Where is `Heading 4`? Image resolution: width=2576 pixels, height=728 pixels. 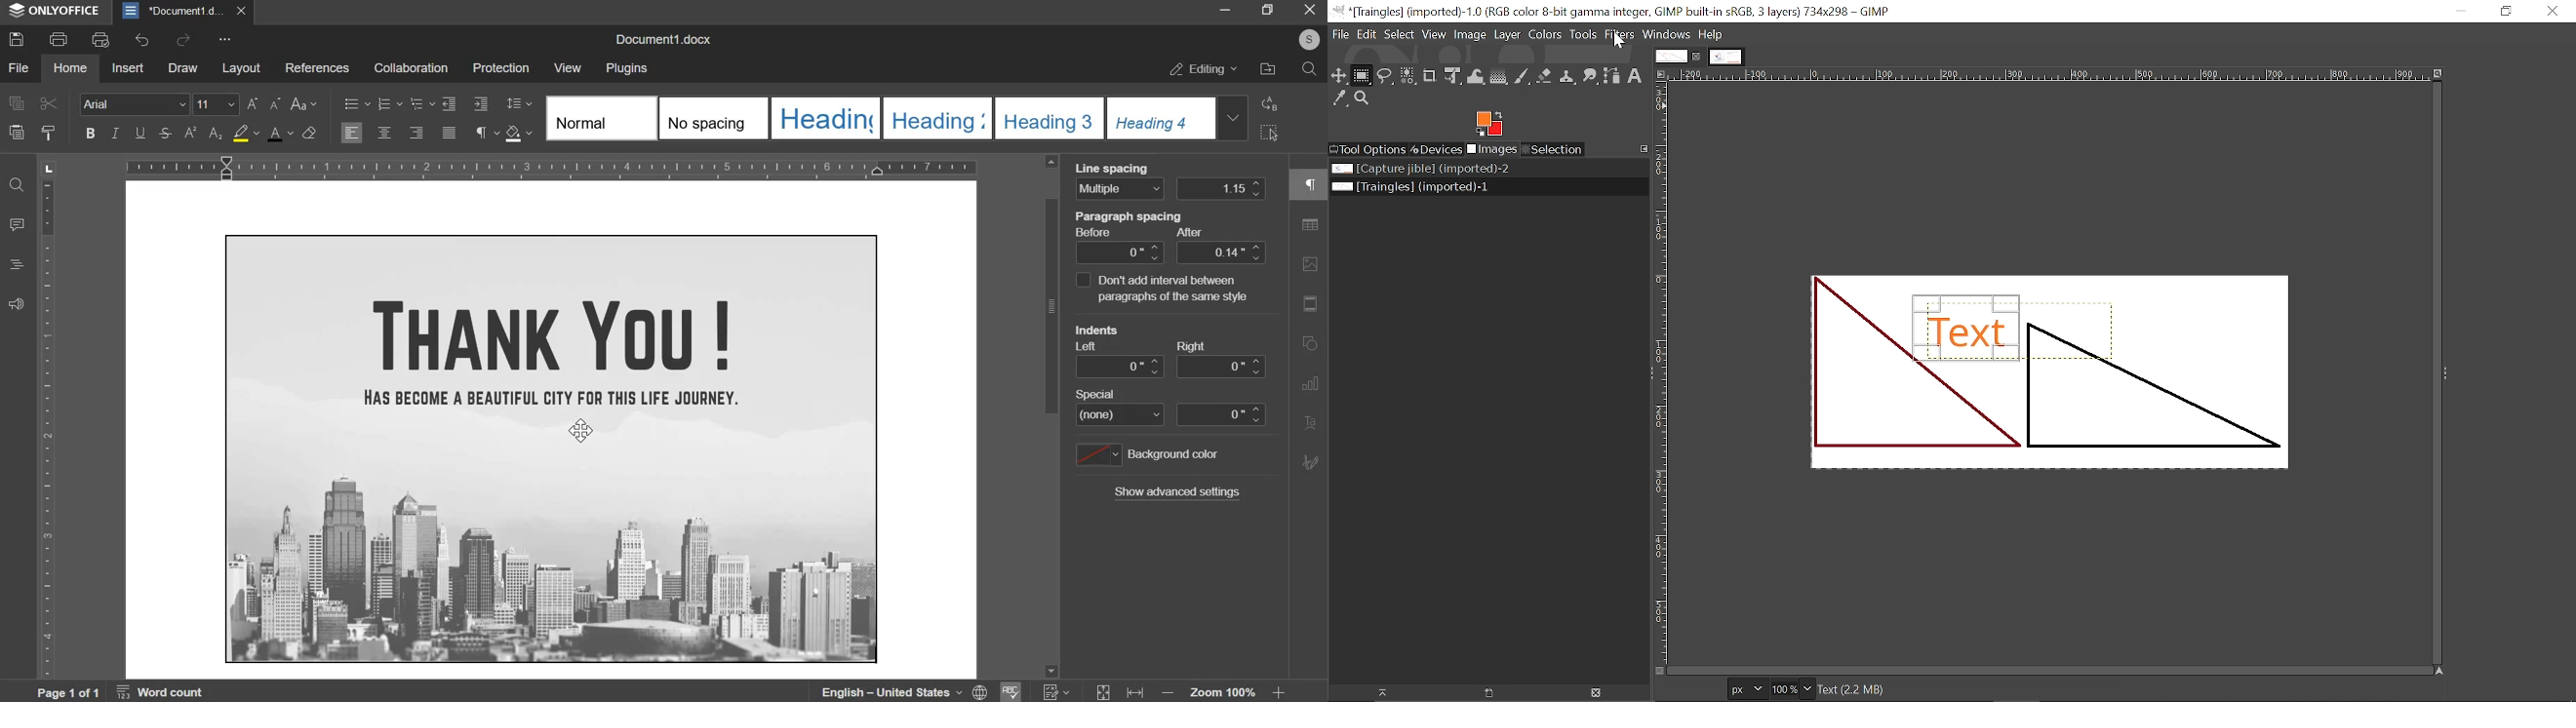
Heading 4 is located at coordinates (1159, 118).